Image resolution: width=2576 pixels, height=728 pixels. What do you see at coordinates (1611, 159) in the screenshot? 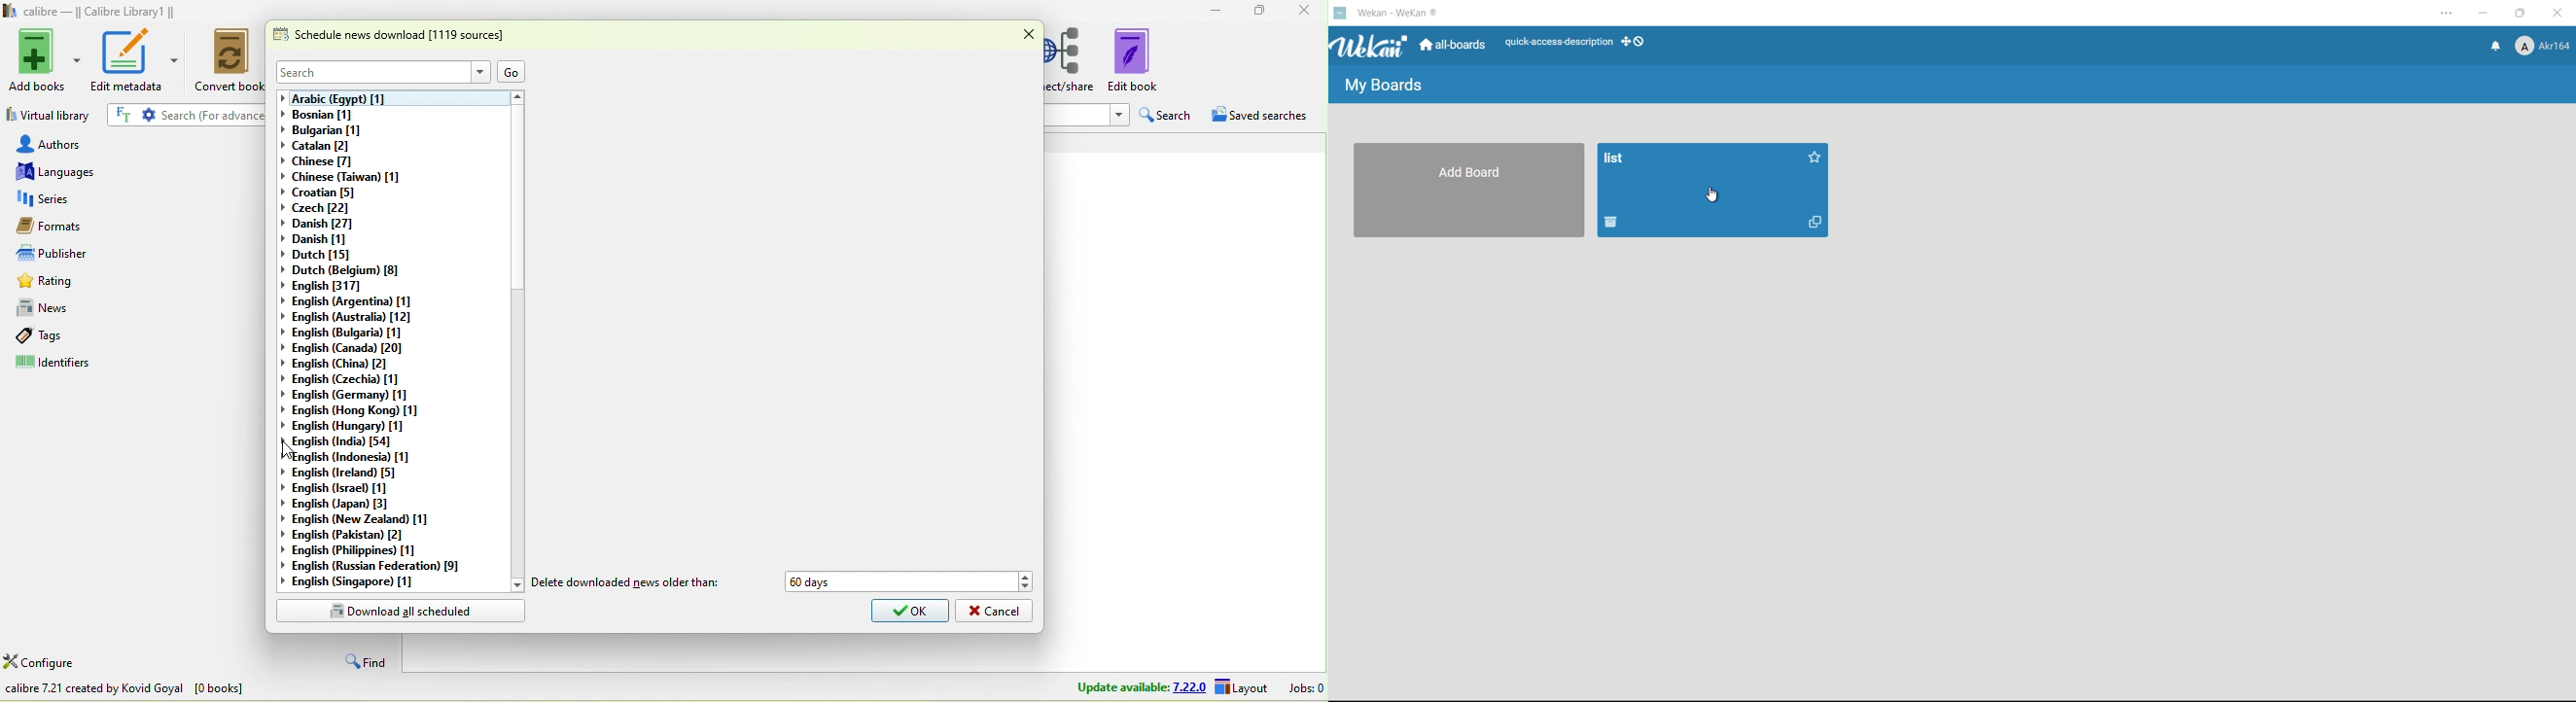
I see `board name` at bounding box center [1611, 159].